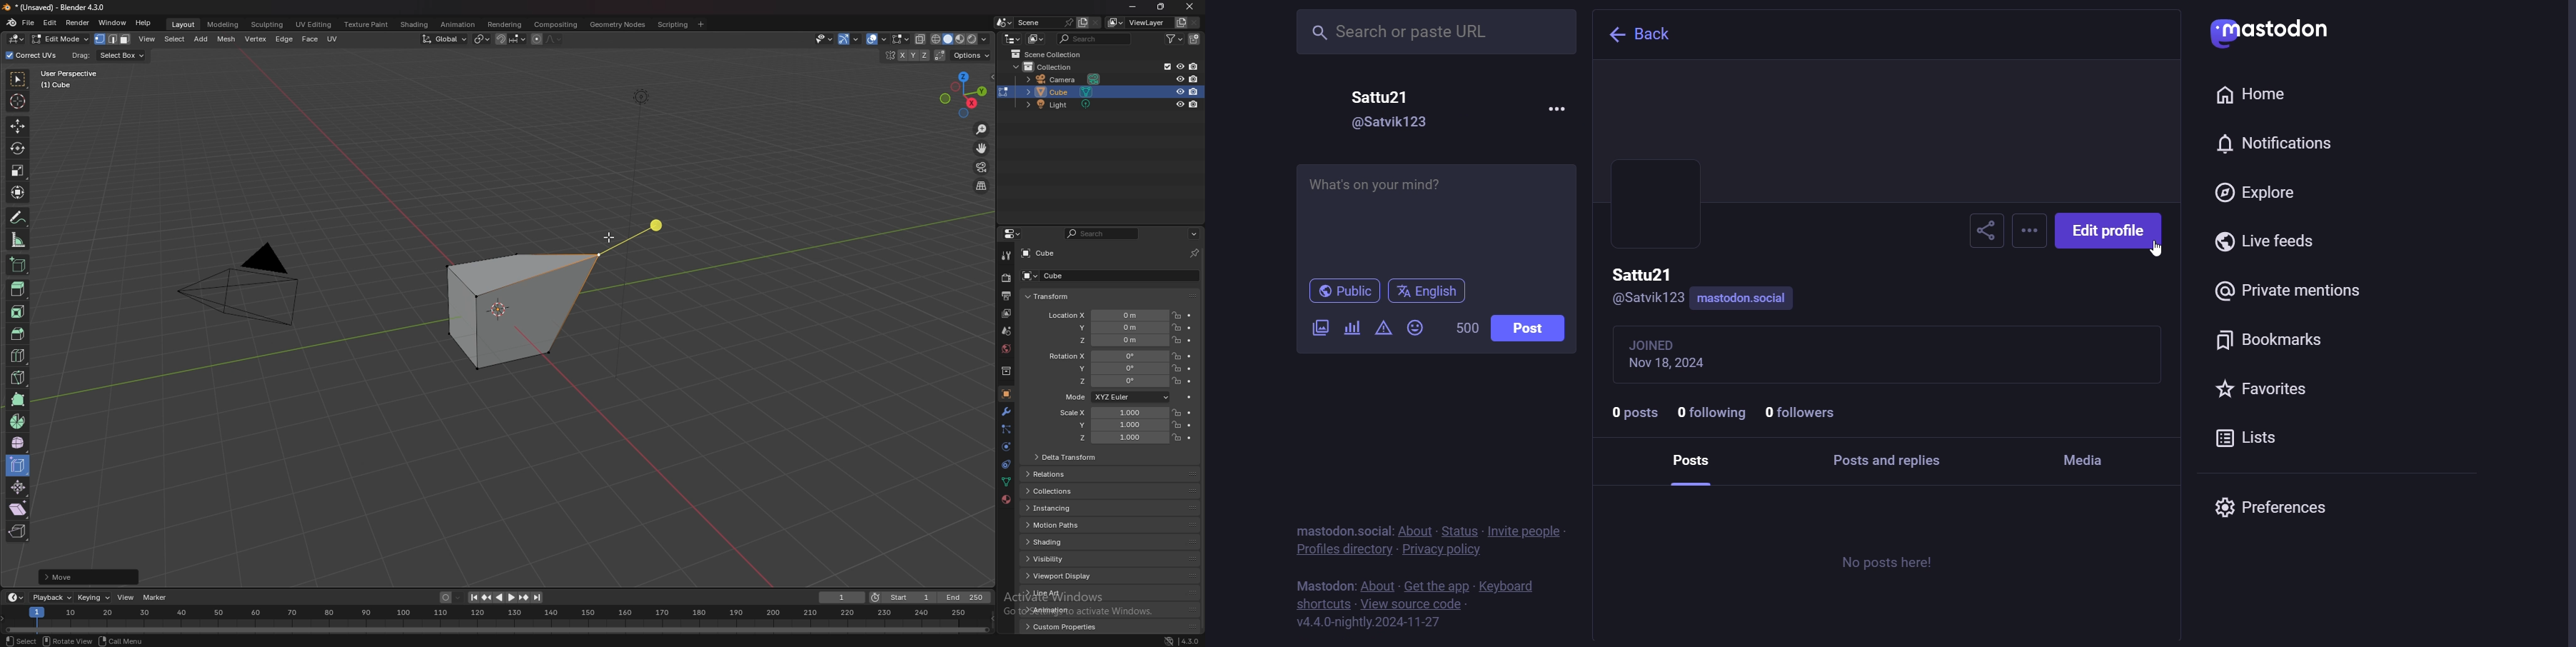 This screenshot has height=672, width=2576. What do you see at coordinates (126, 596) in the screenshot?
I see `view` at bounding box center [126, 596].